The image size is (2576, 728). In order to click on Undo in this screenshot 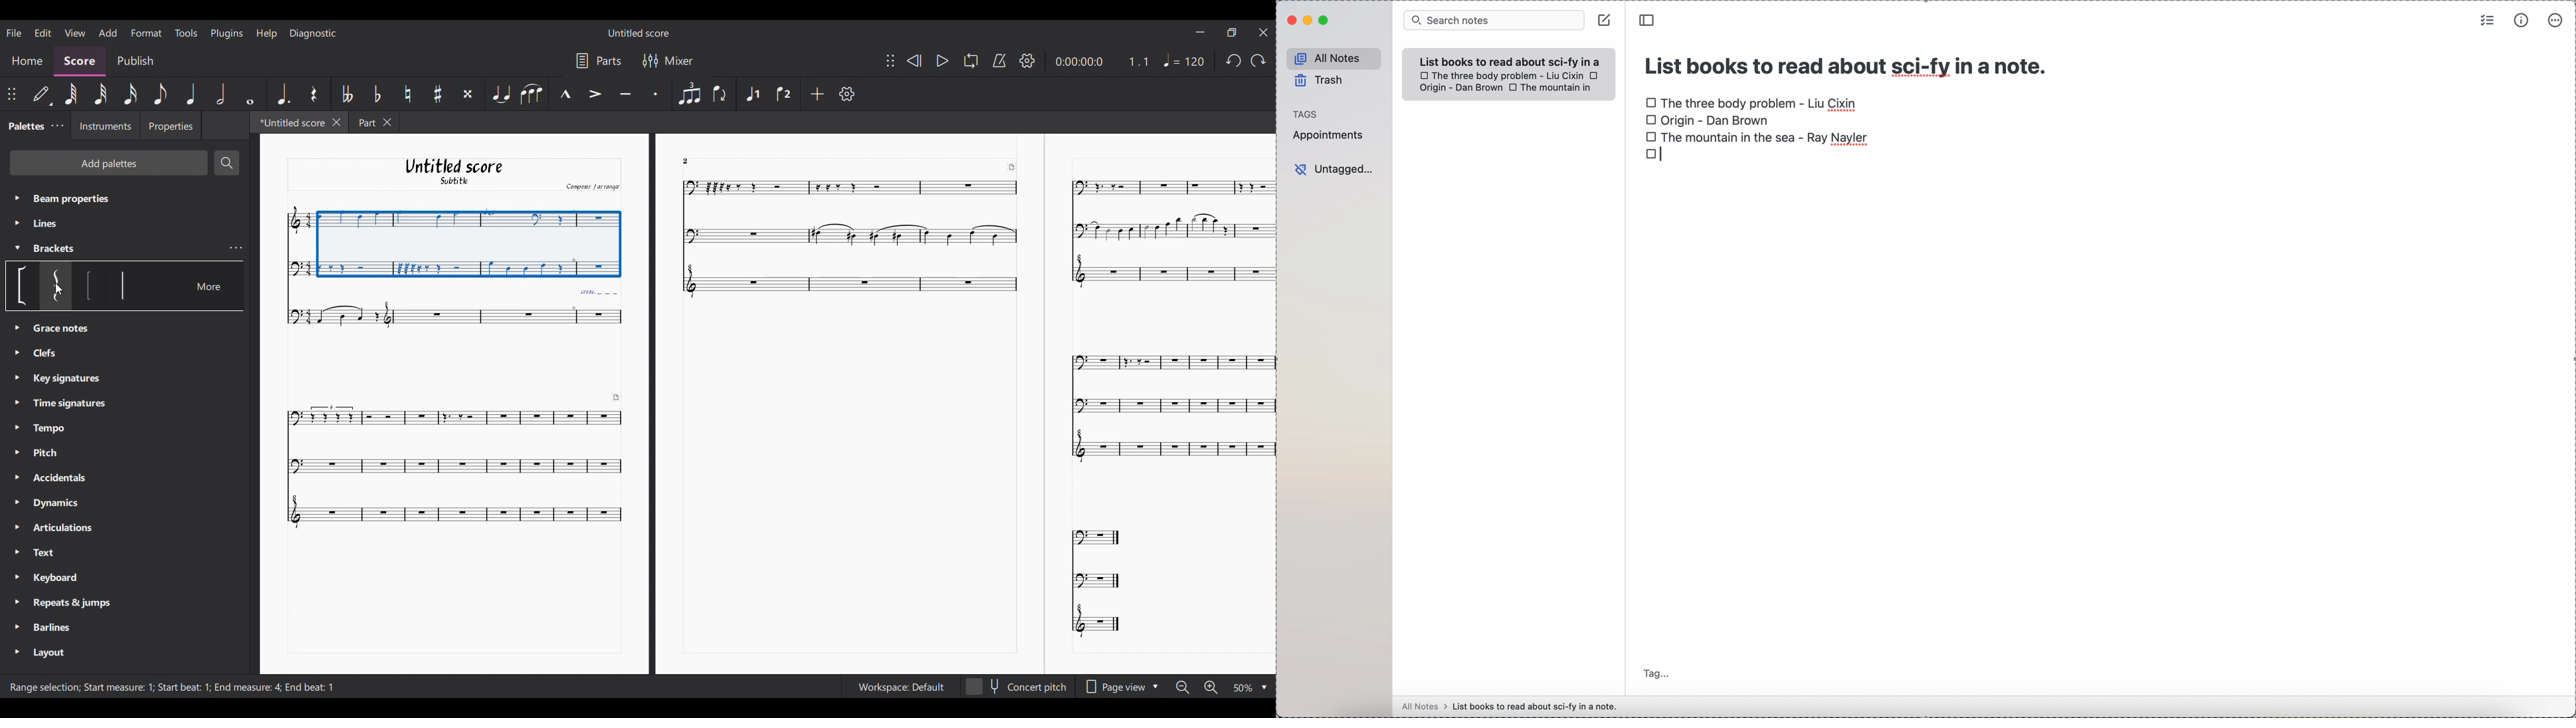, I will do `click(1258, 63)`.